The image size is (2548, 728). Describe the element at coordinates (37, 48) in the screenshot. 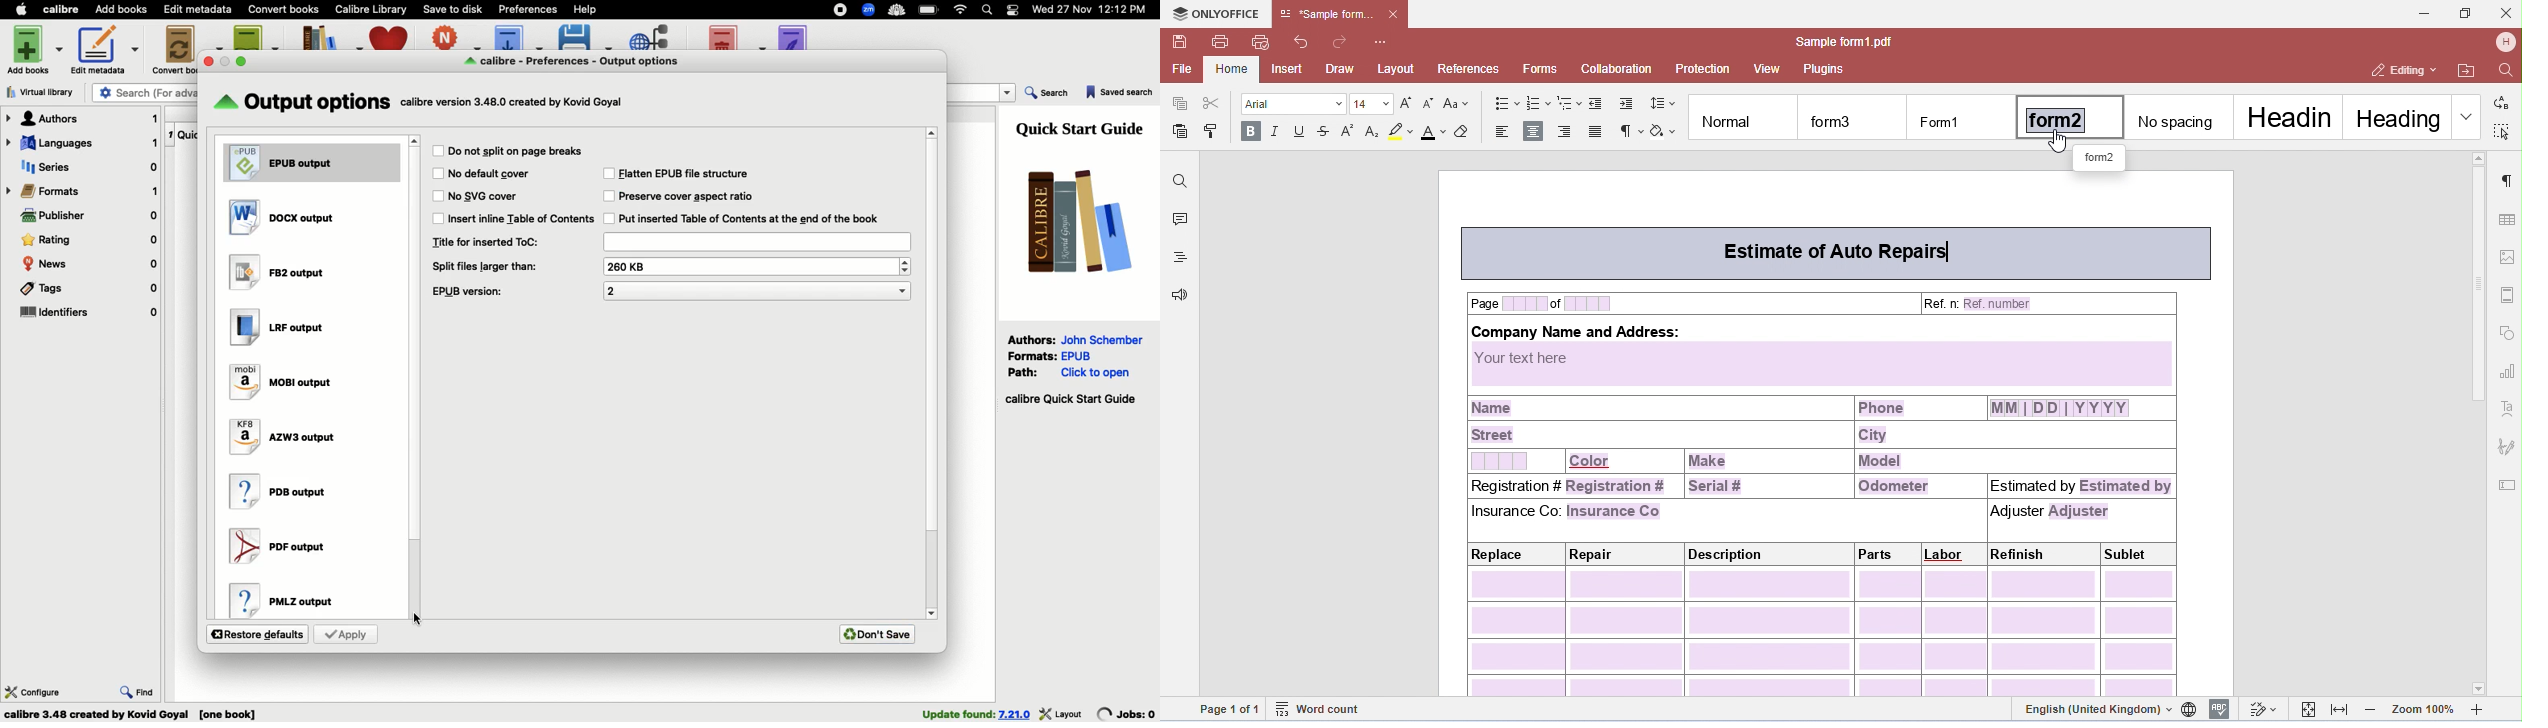

I see `Add books` at that location.